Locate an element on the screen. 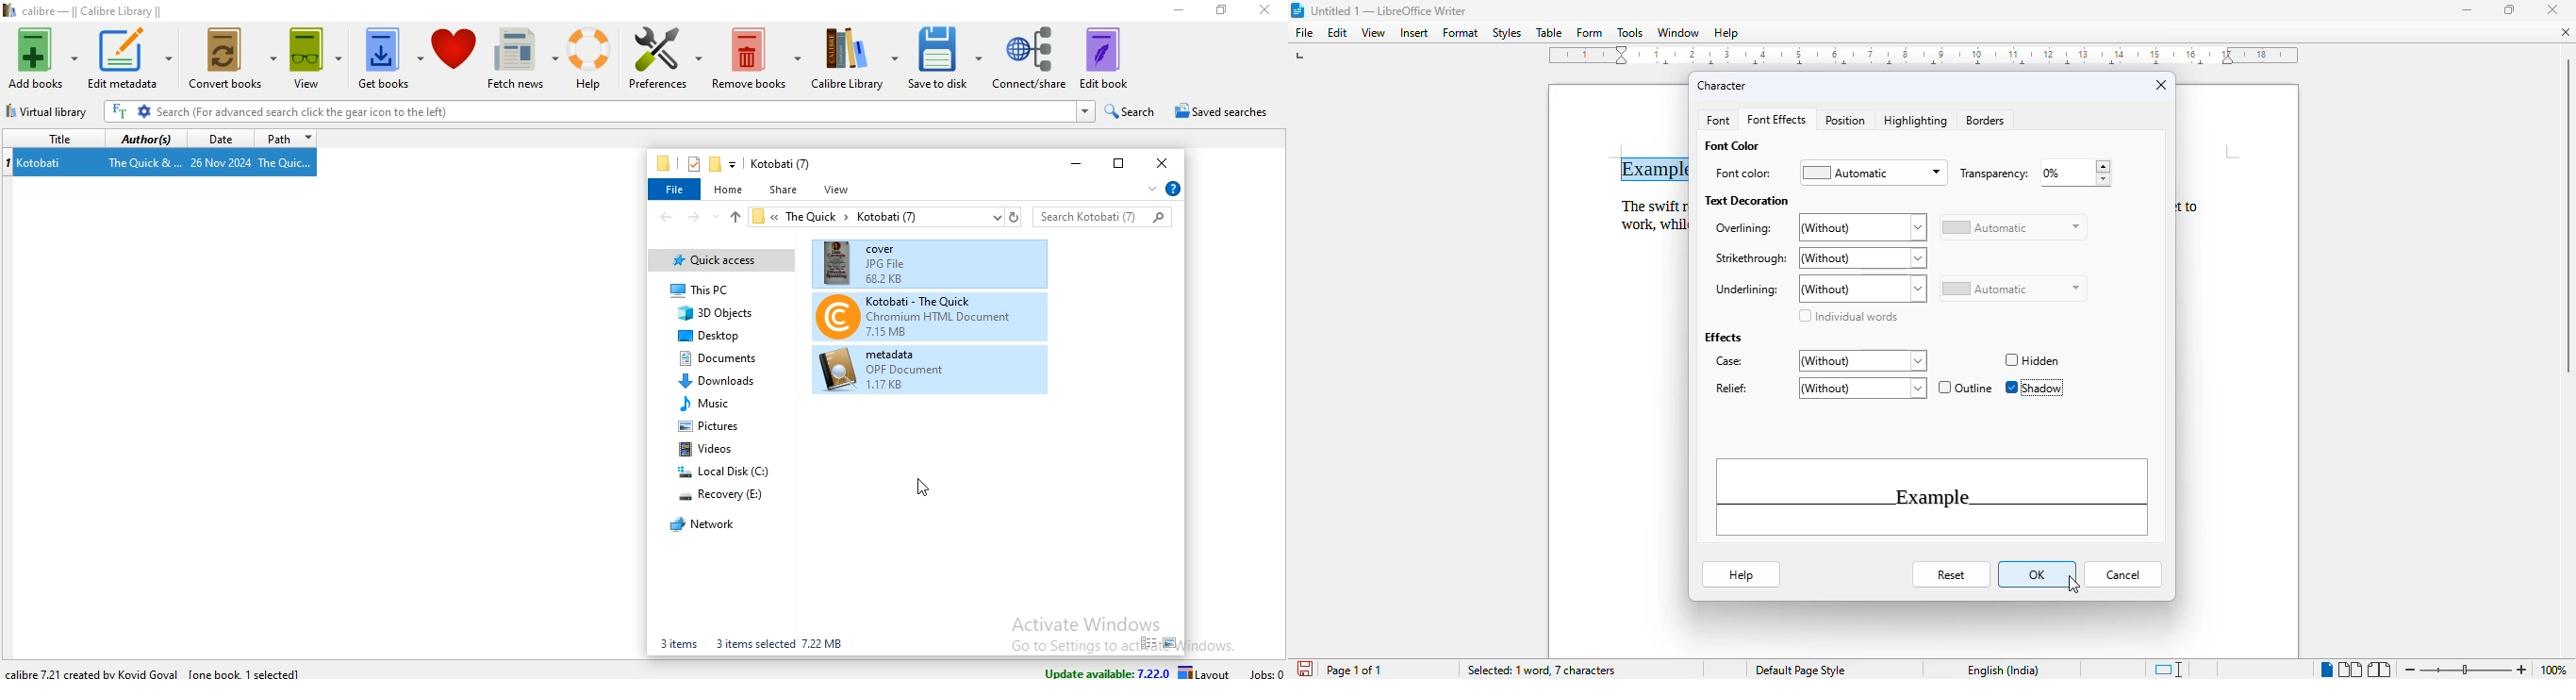 The height and width of the screenshot is (700, 2576). file is located at coordinates (675, 190).